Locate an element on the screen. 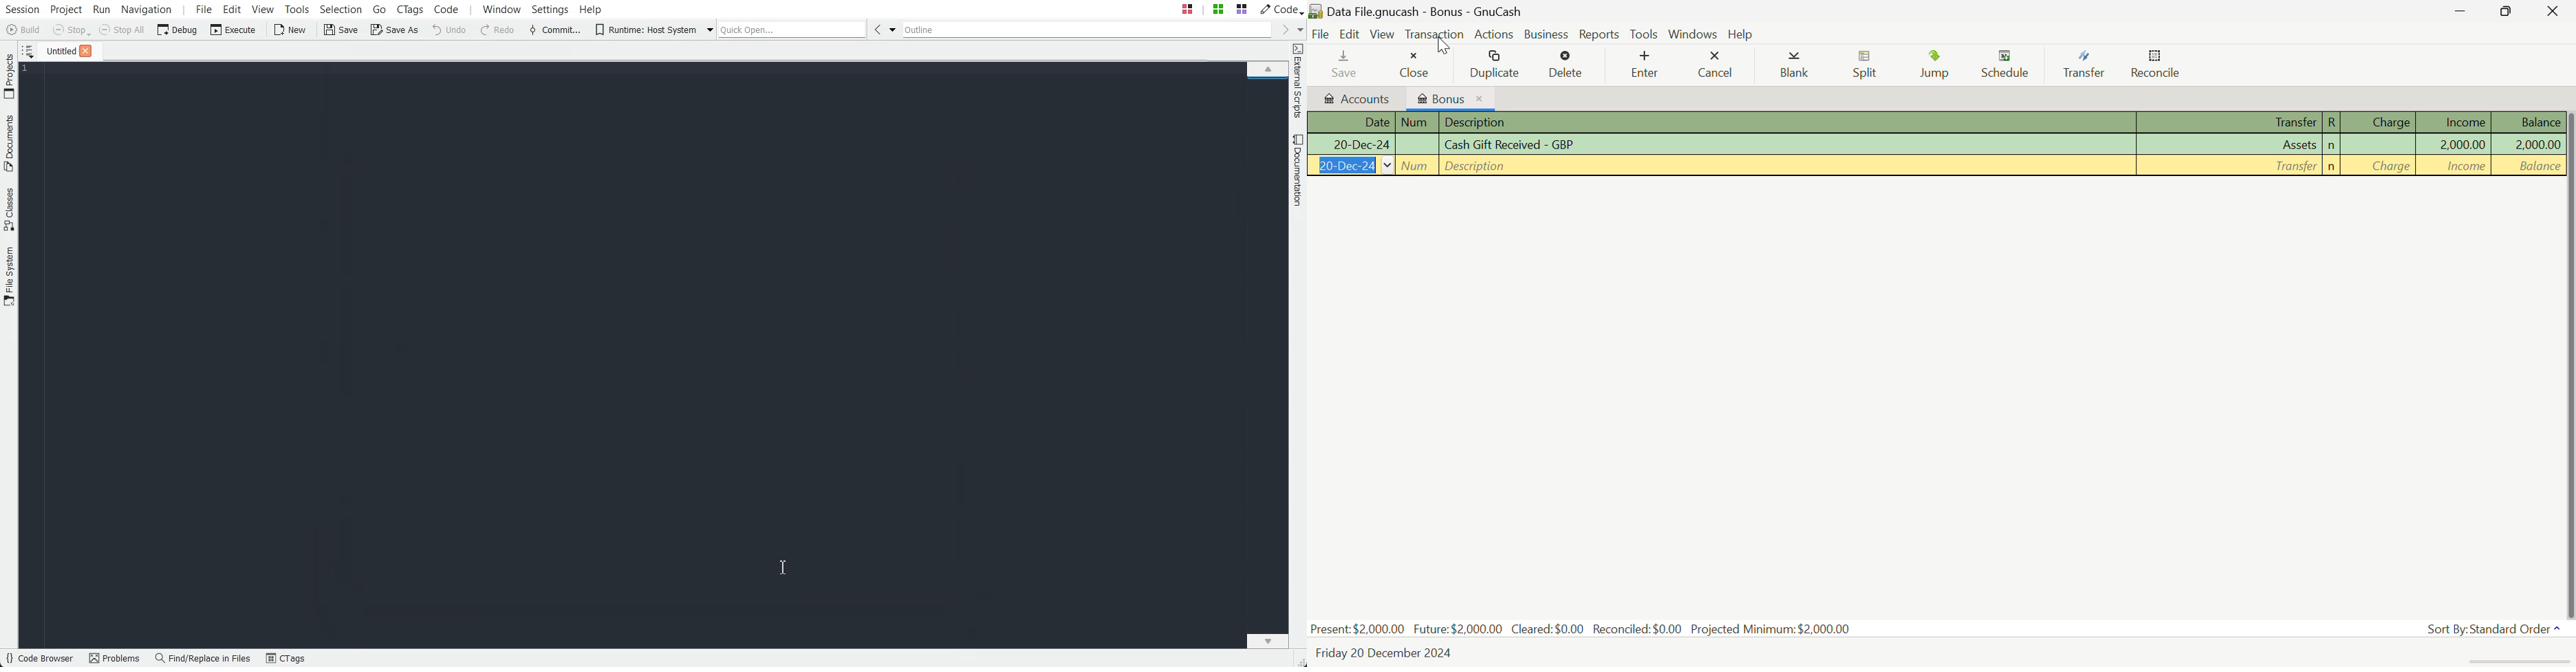  Friday 20 december 2024 is located at coordinates (1390, 653).